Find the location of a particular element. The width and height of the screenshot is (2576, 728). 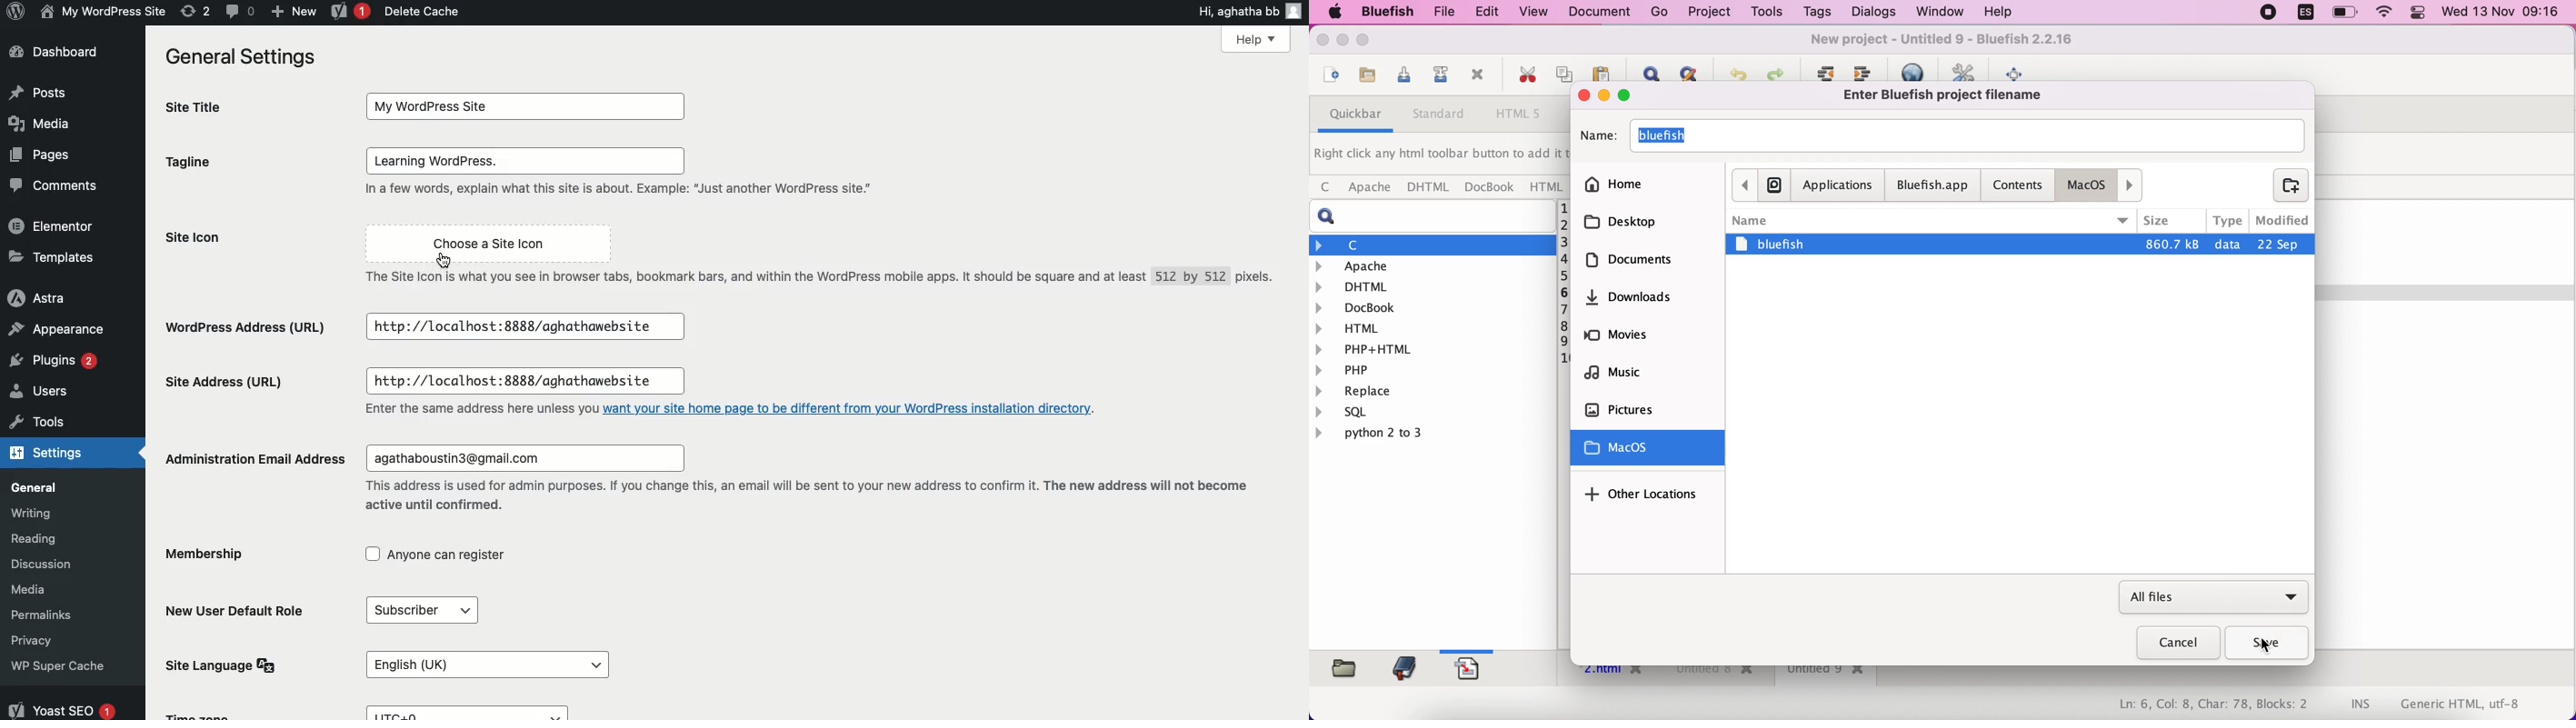

Comment (0) is located at coordinates (239, 10).